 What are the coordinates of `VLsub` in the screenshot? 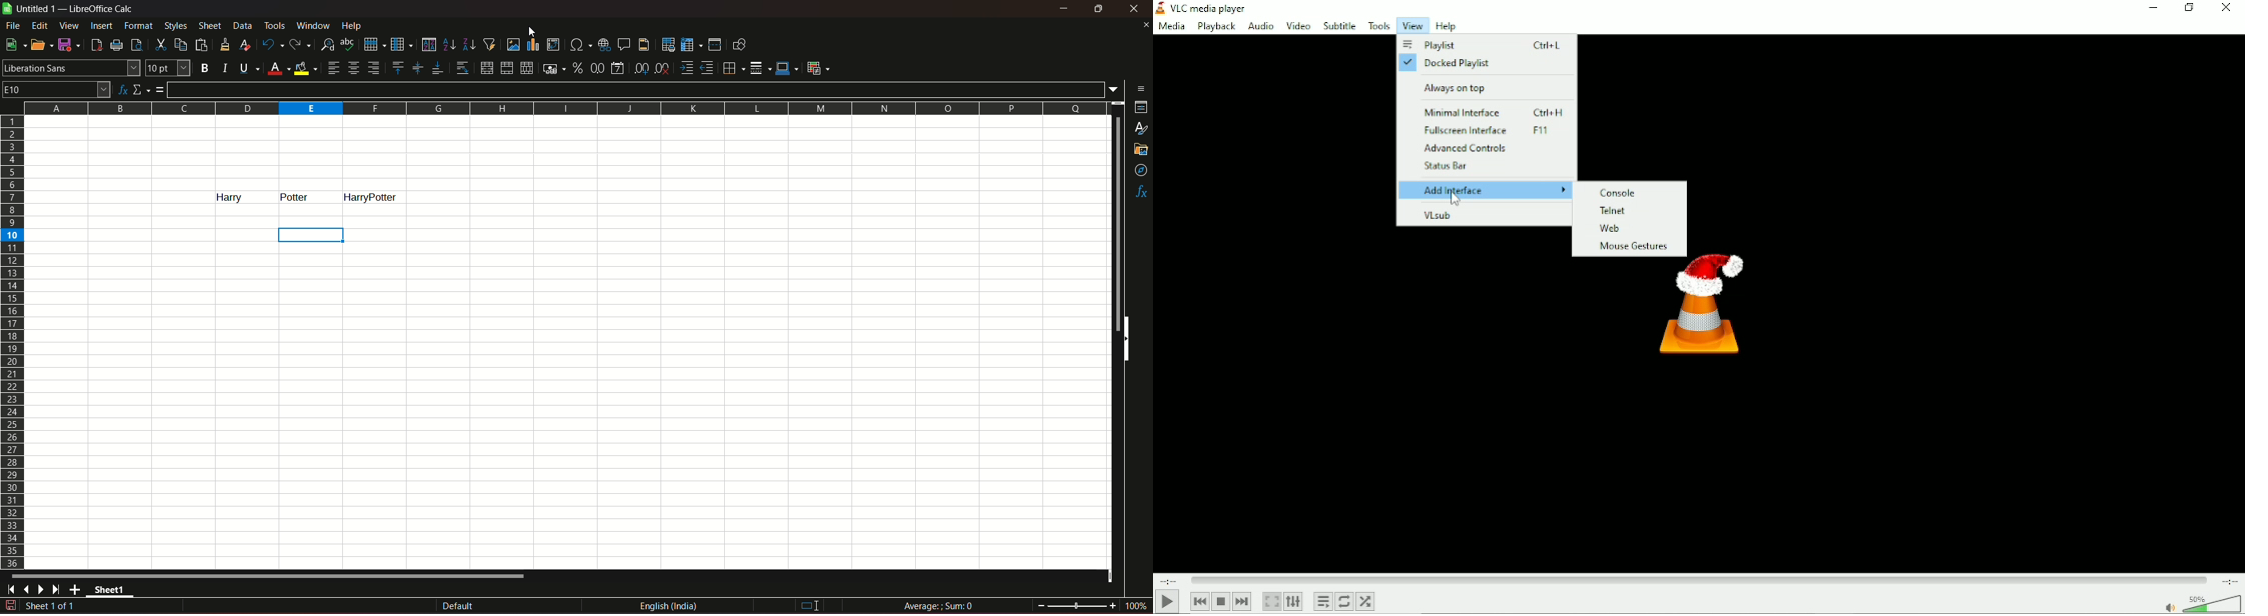 It's located at (1484, 213).